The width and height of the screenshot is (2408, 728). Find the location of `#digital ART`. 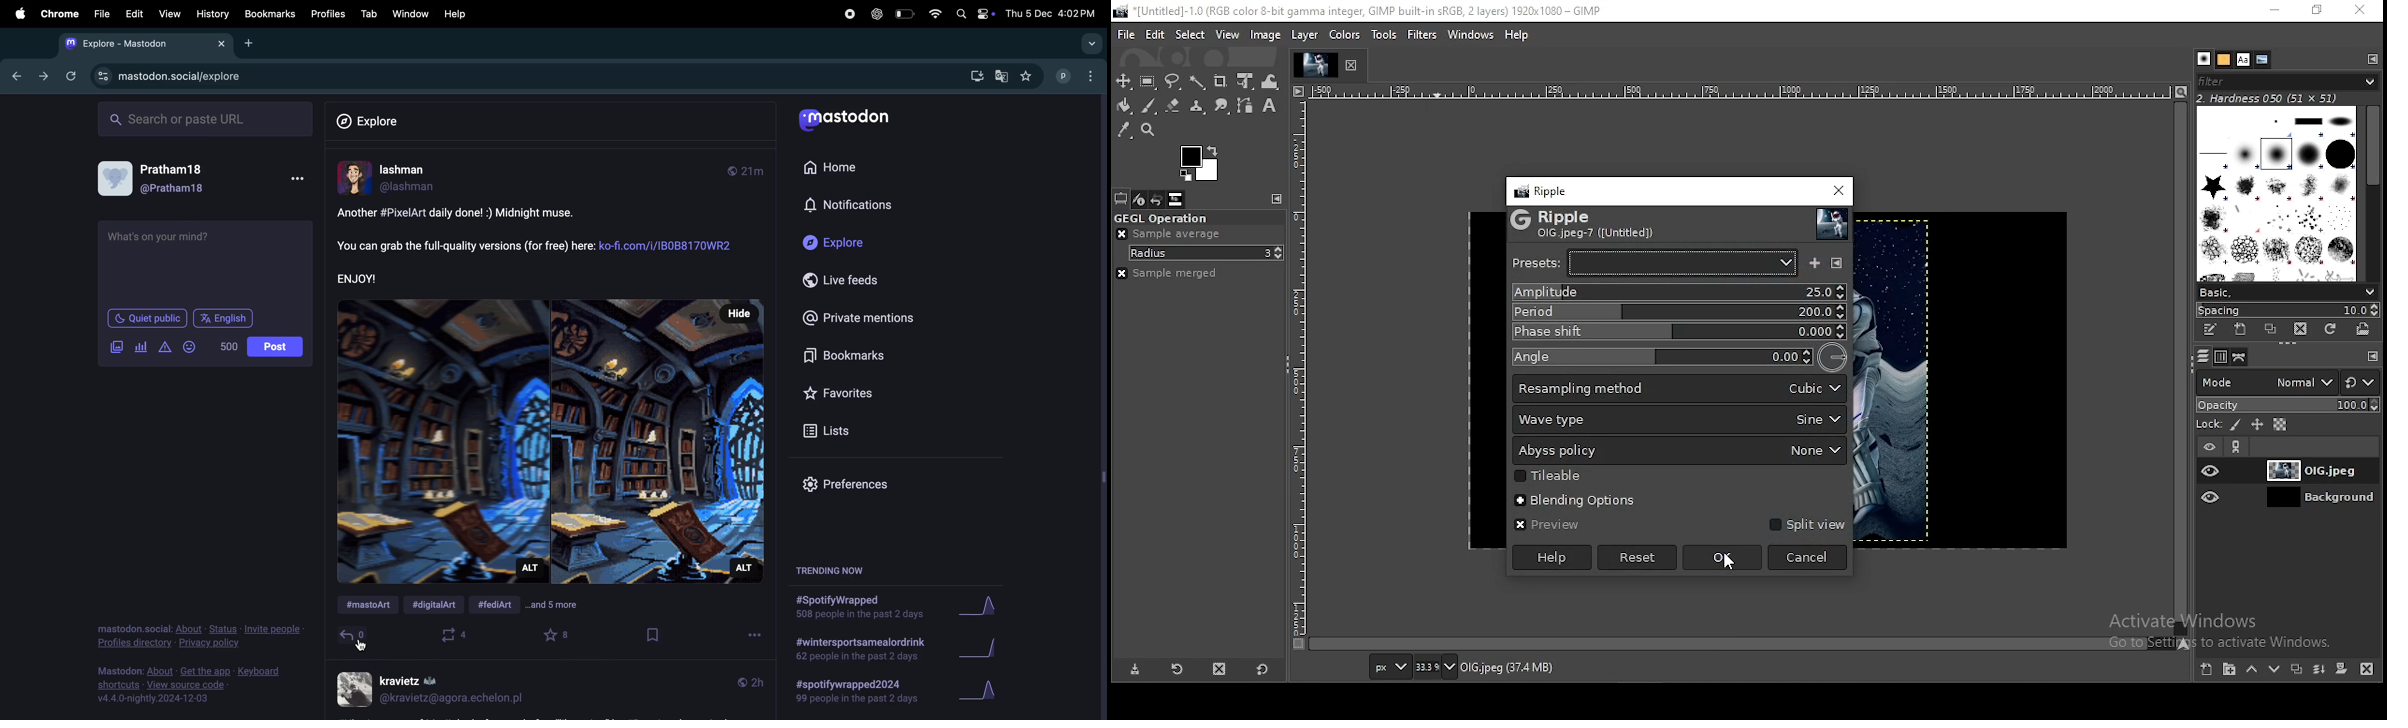

#digital ART is located at coordinates (439, 606).